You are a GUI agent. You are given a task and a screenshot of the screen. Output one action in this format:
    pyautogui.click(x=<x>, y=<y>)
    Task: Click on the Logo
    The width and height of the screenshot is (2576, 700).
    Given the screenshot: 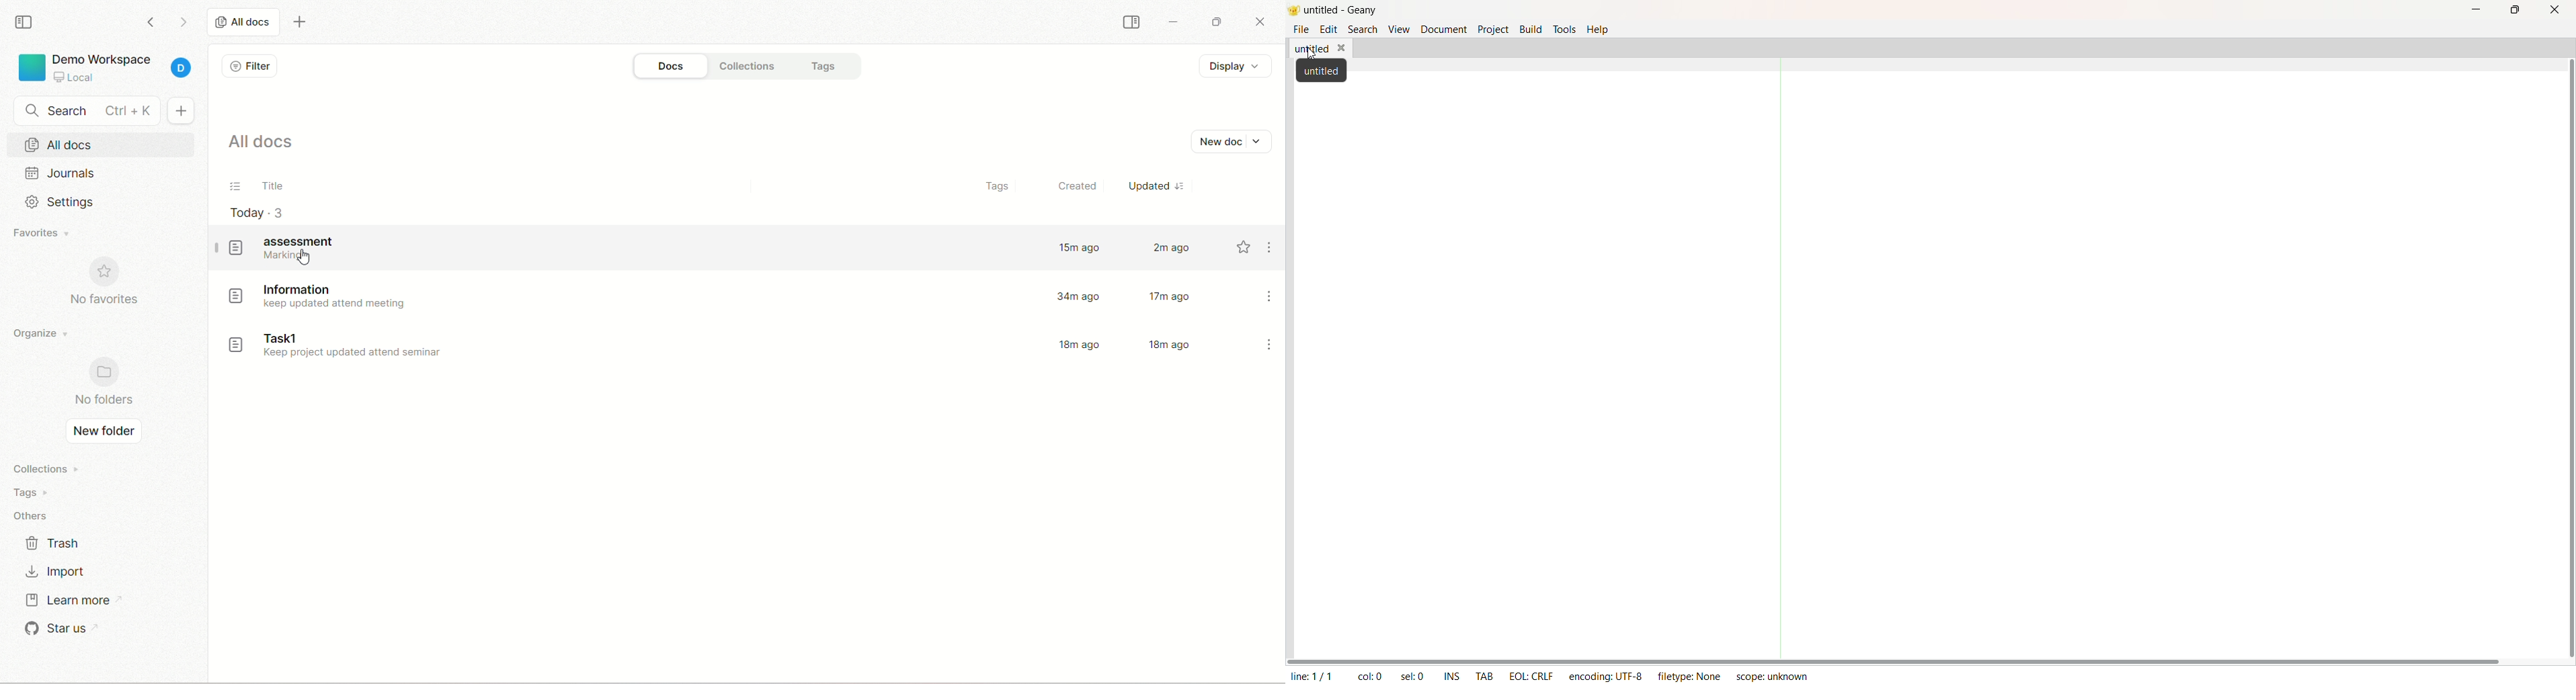 What is the action you would take?
    pyautogui.click(x=1293, y=11)
    